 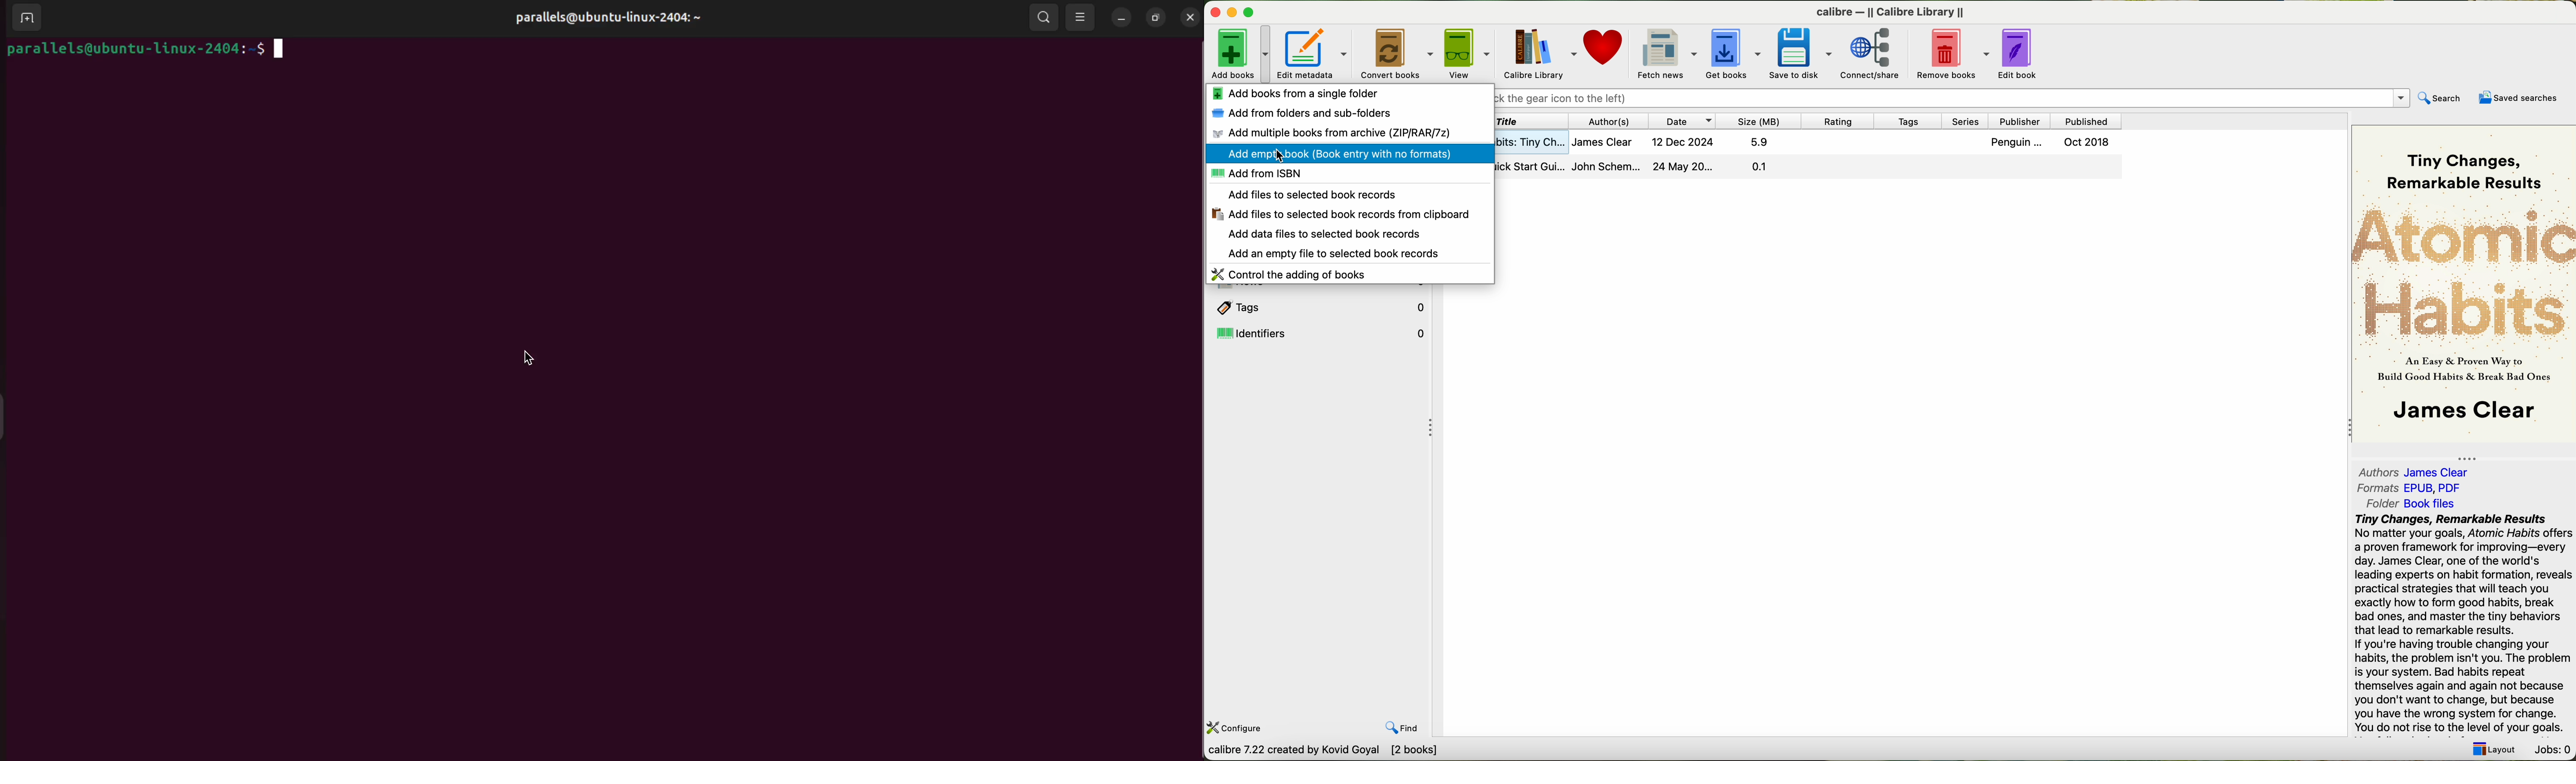 I want to click on add books from a single folder, so click(x=1295, y=93).